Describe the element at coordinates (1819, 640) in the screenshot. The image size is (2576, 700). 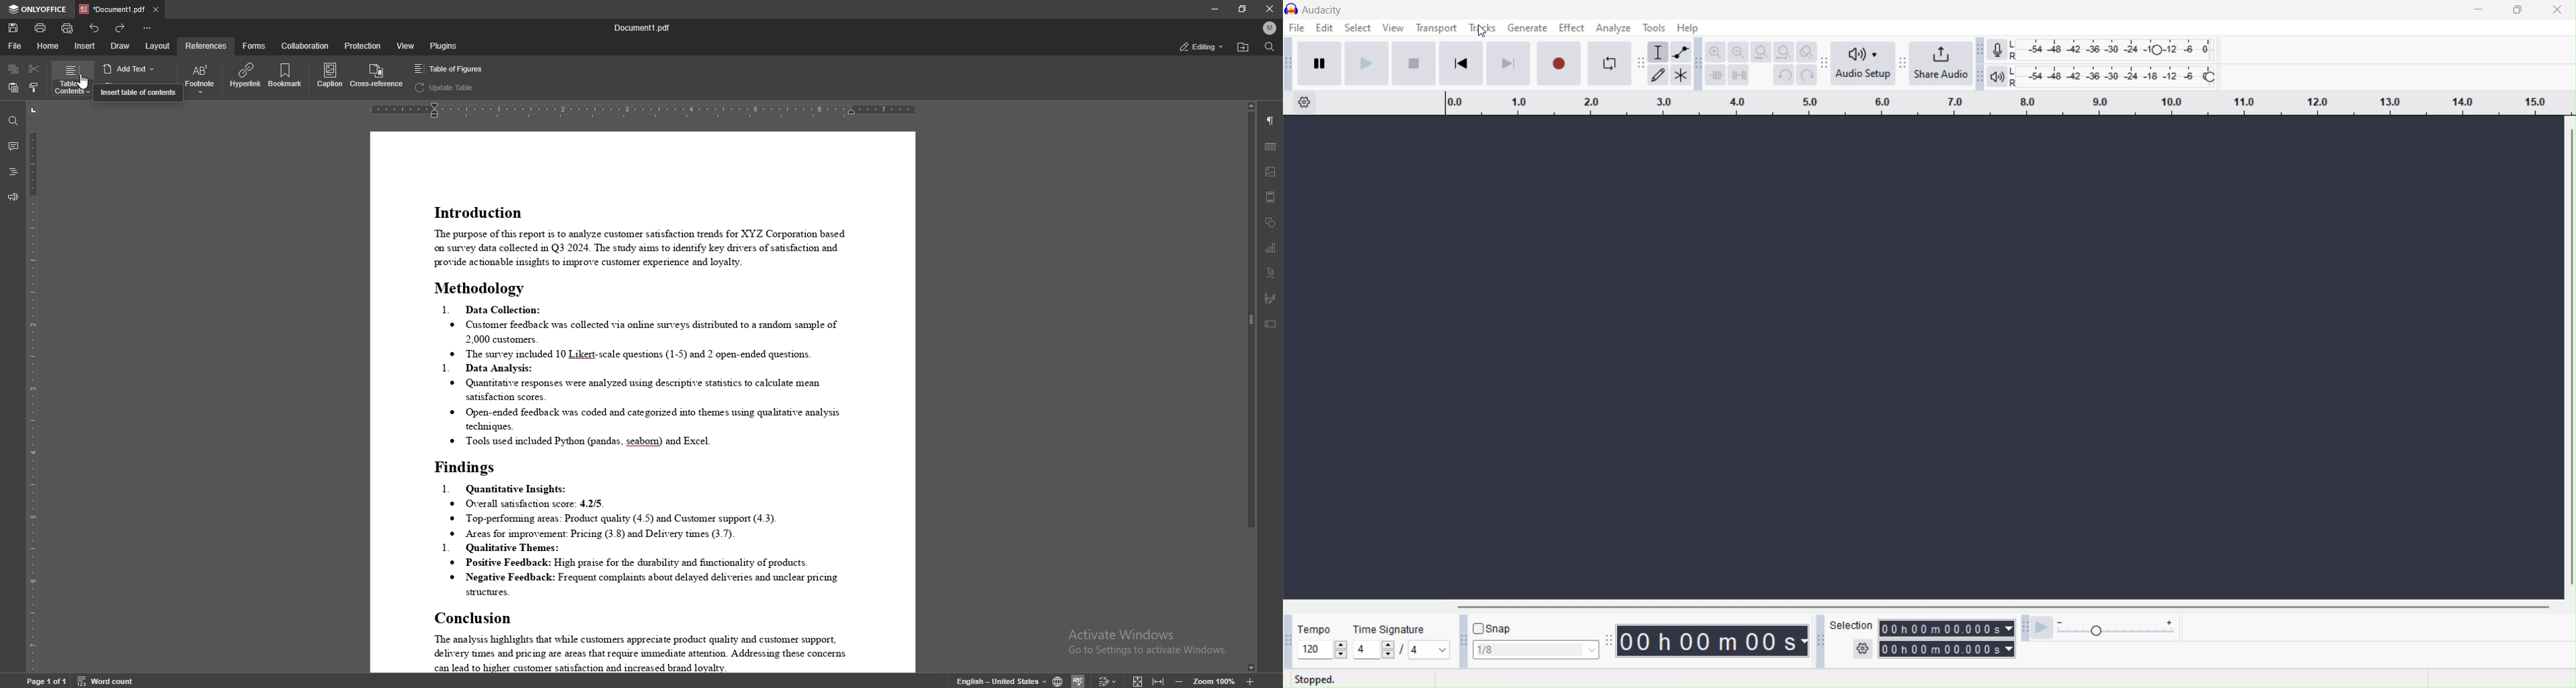
I see `Audacity selection toolbar` at that location.